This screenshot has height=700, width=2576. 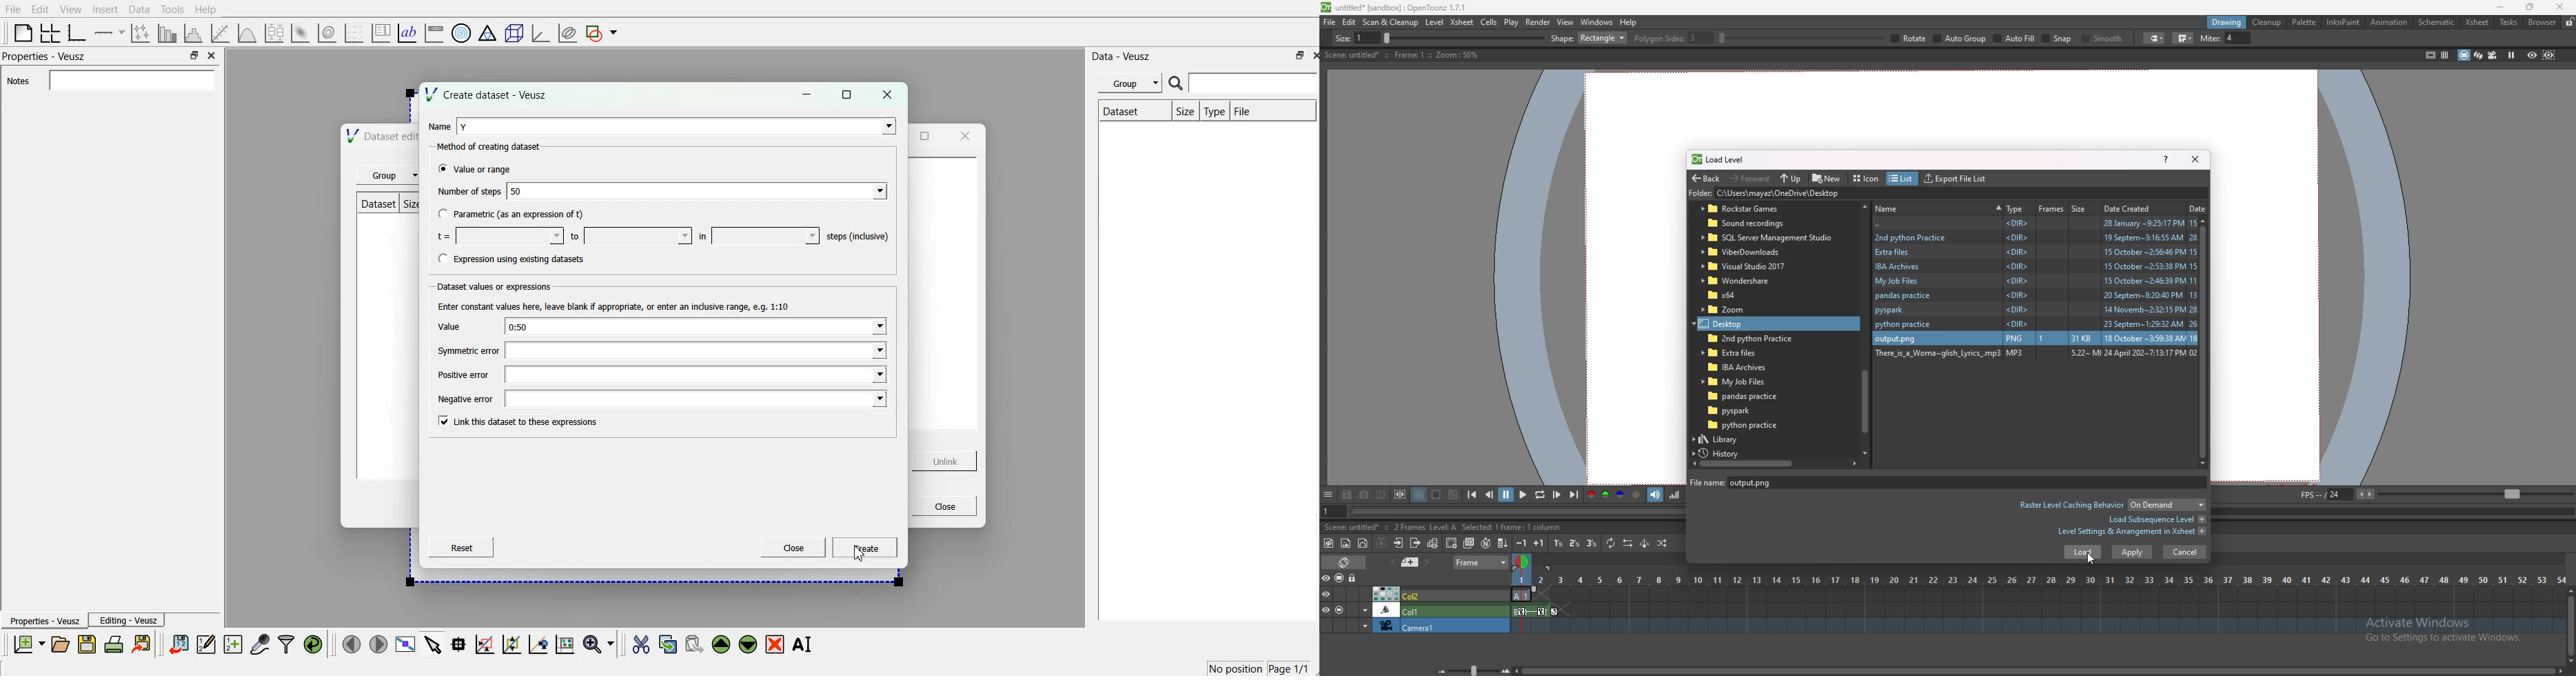 I want to click on Group, so click(x=389, y=175).